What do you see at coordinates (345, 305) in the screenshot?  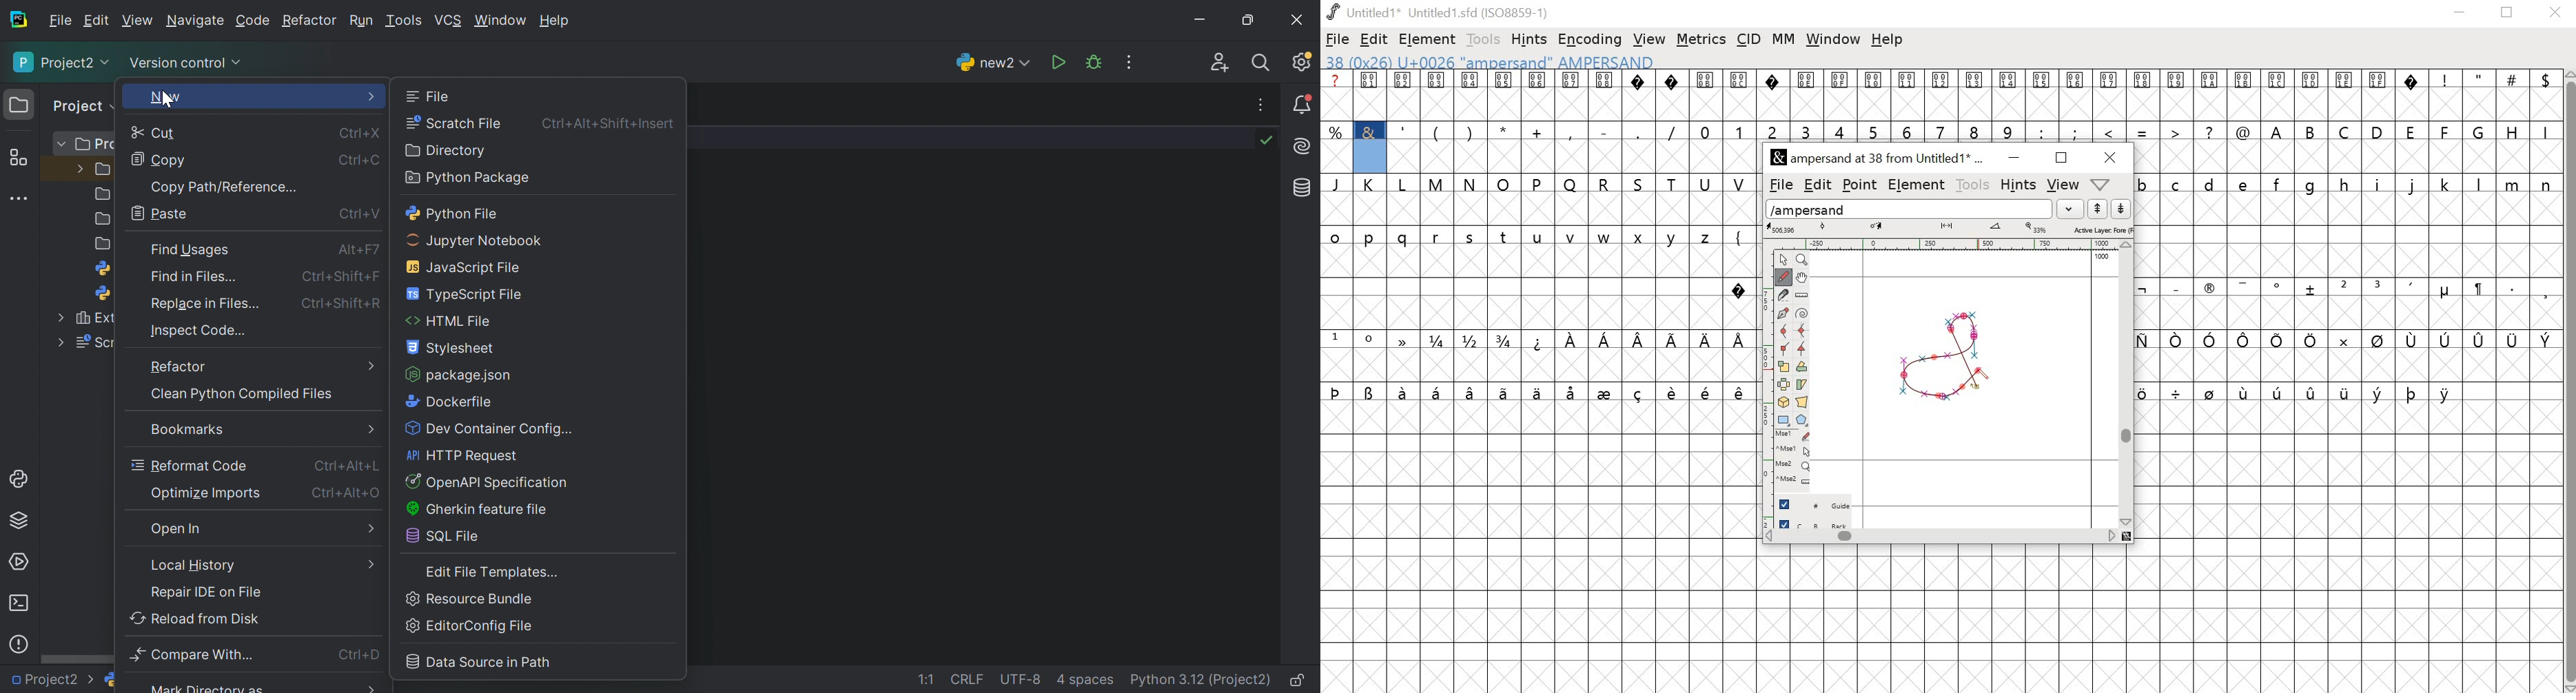 I see `Ctrl+Shift+R` at bounding box center [345, 305].